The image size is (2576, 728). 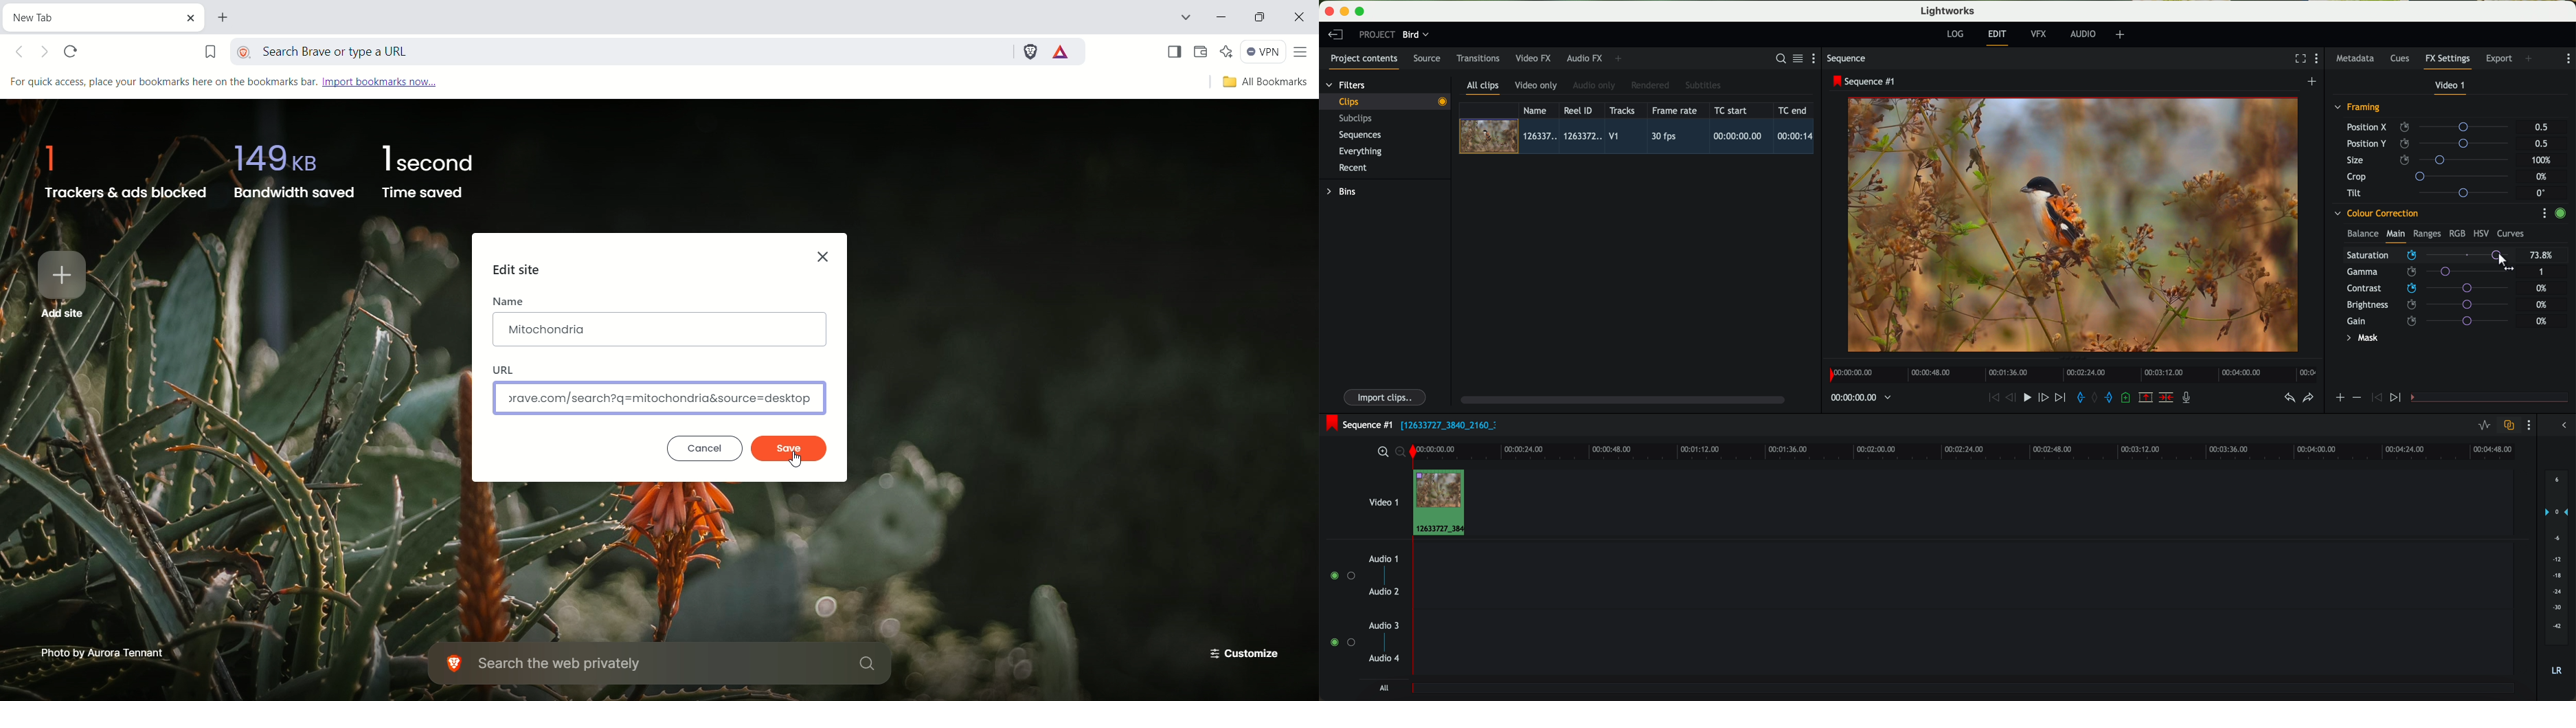 What do you see at coordinates (1342, 642) in the screenshot?
I see `enable audio` at bounding box center [1342, 642].